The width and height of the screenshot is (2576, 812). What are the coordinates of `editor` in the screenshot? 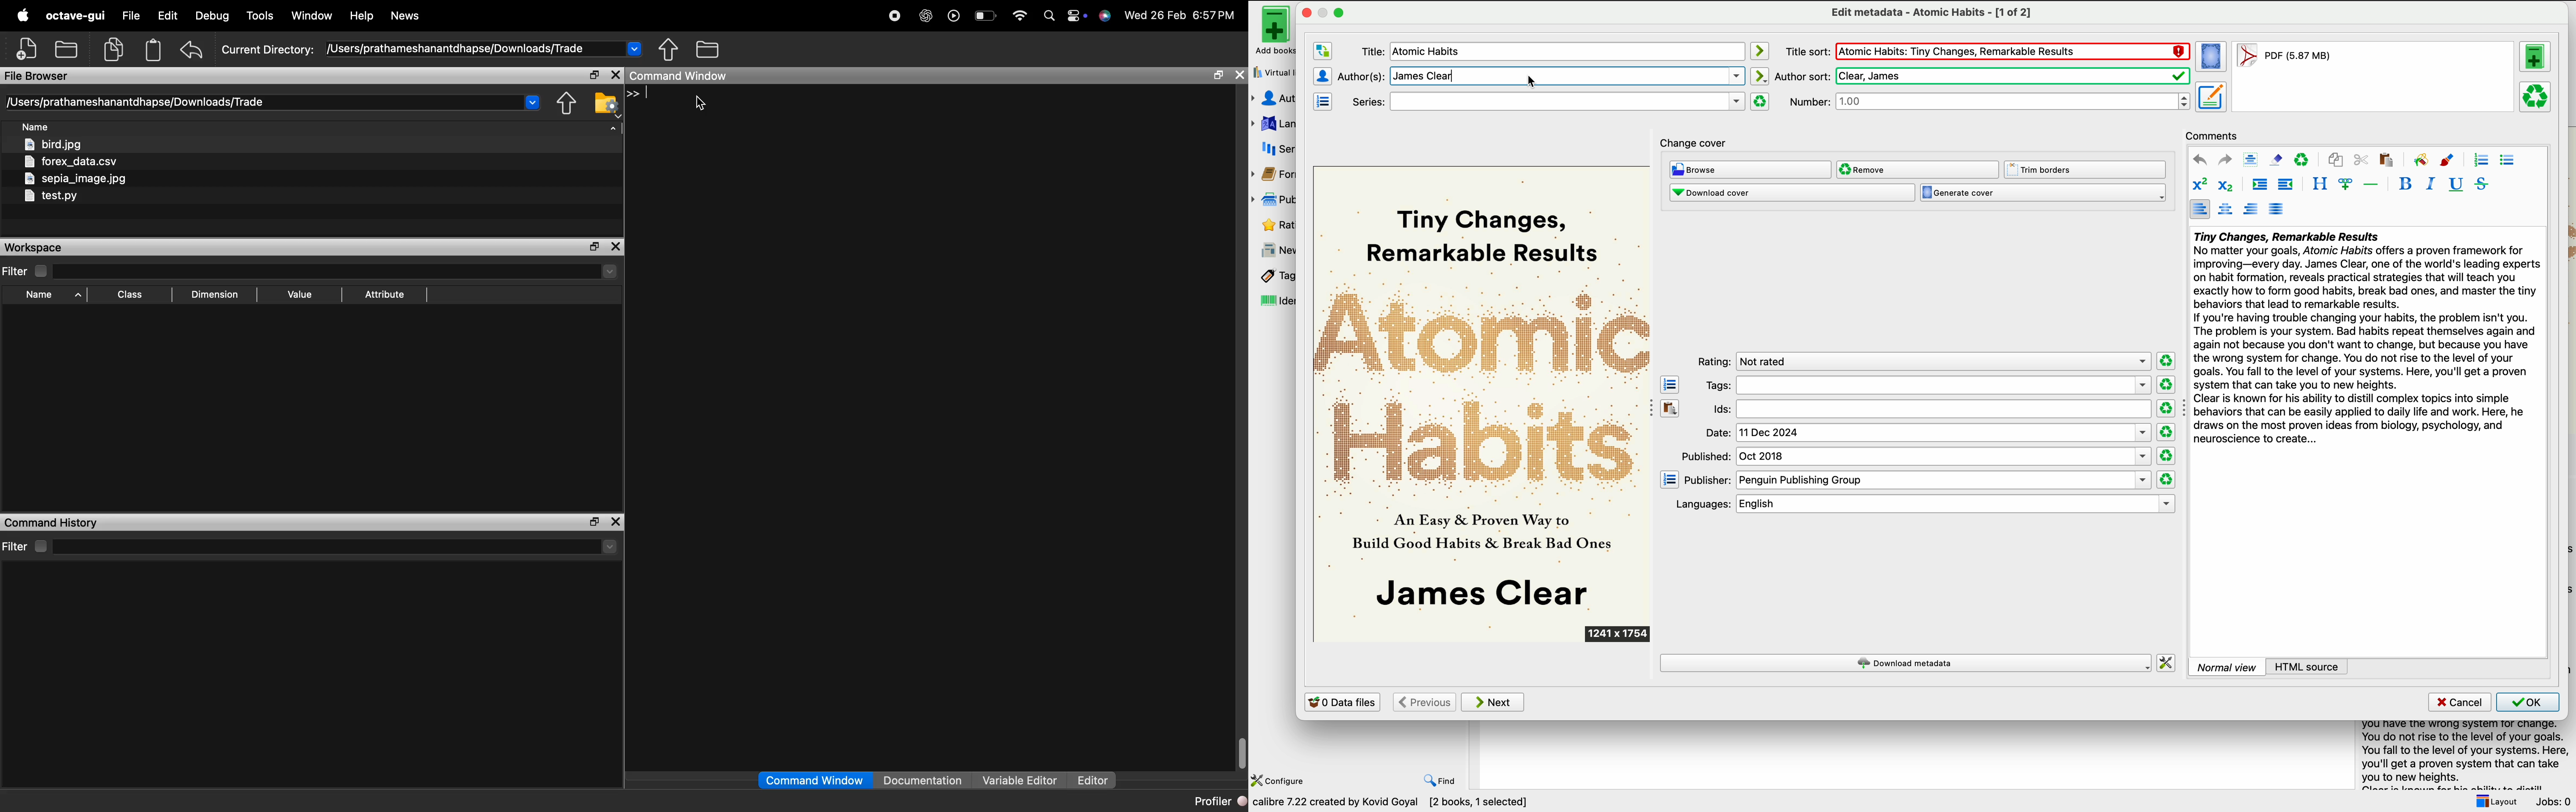 It's located at (1094, 780).